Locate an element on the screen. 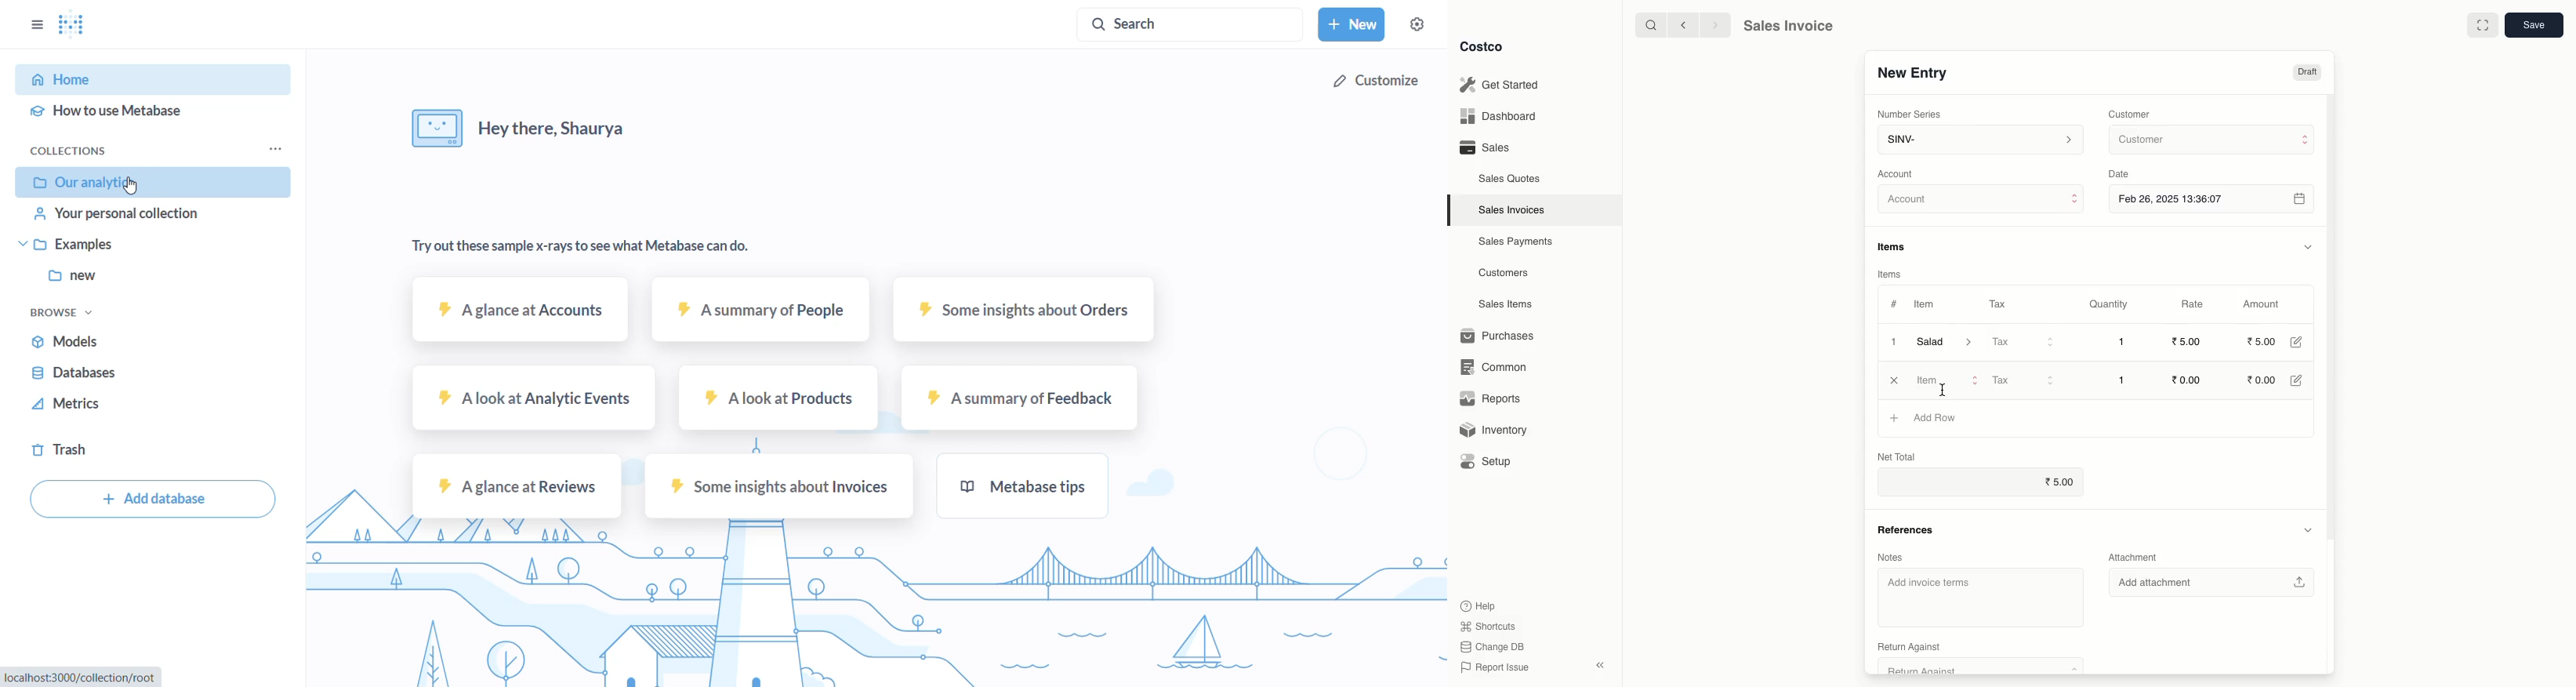 Image resolution: width=2576 pixels, height=700 pixels. Sales Payments. is located at coordinates (1517, 243).